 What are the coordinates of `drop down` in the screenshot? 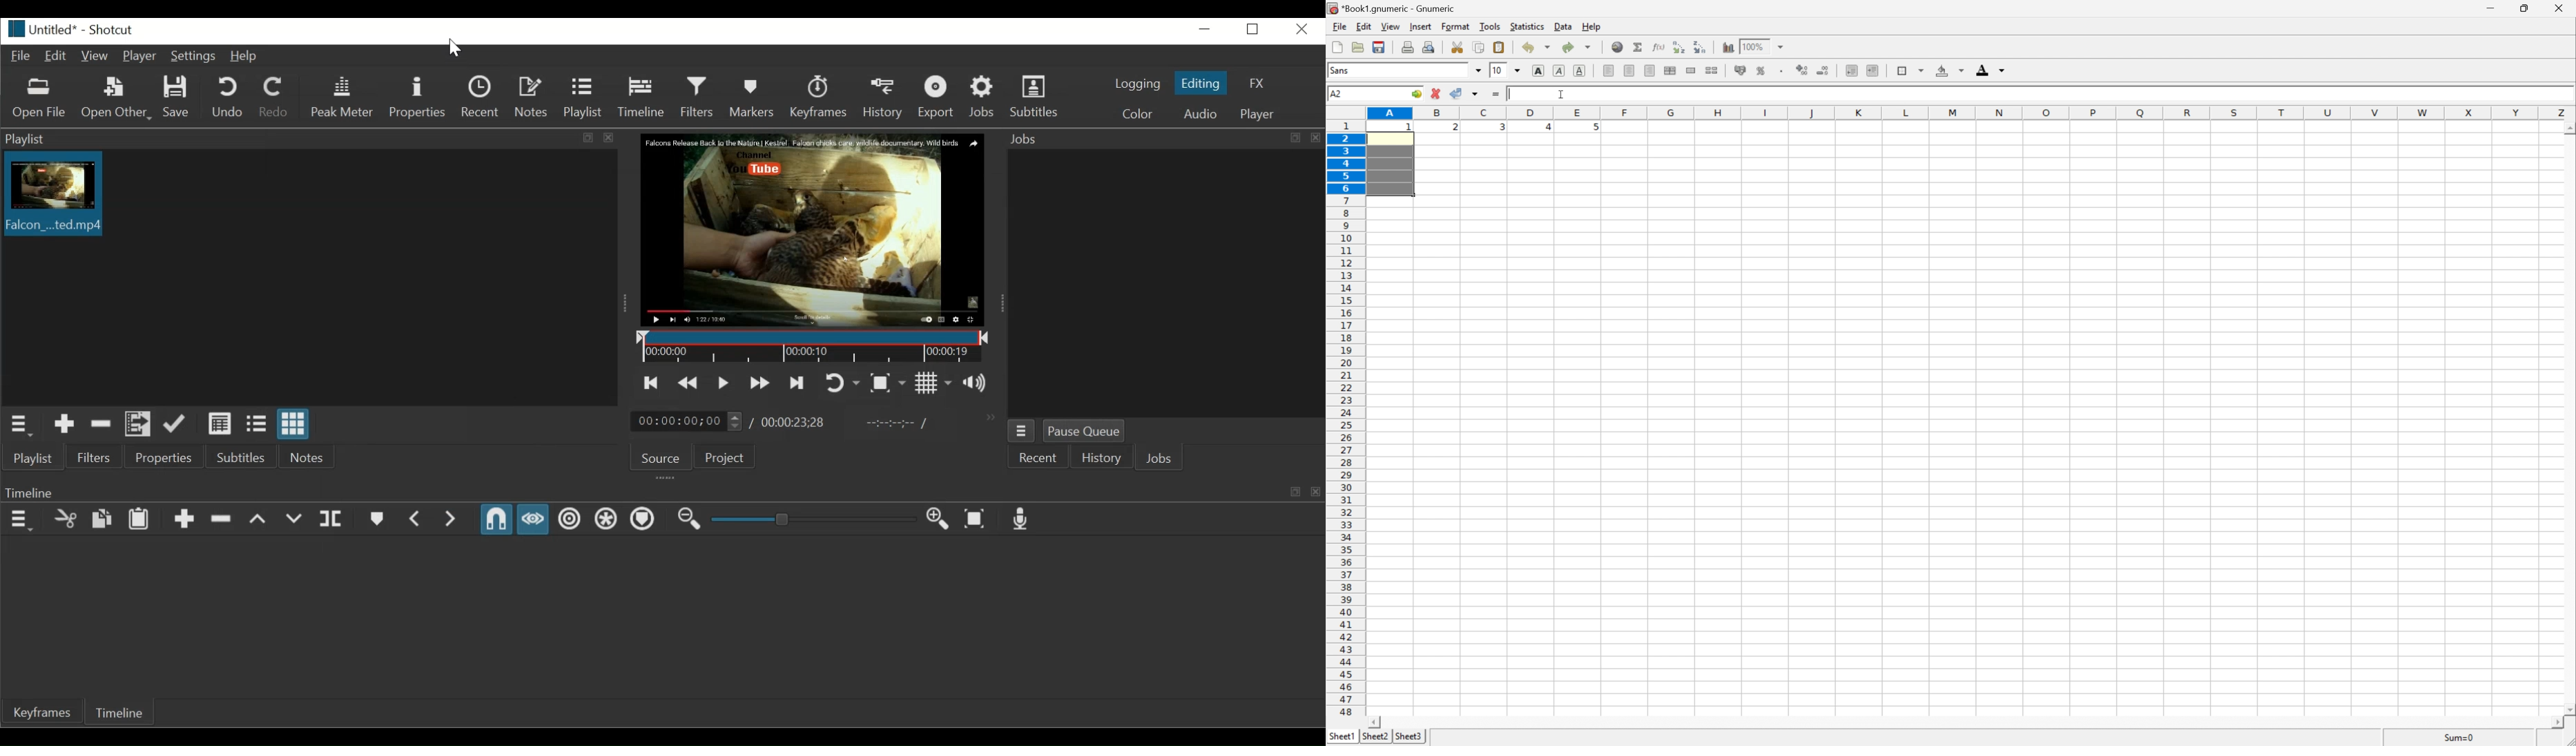 It's located at (1517, 70).